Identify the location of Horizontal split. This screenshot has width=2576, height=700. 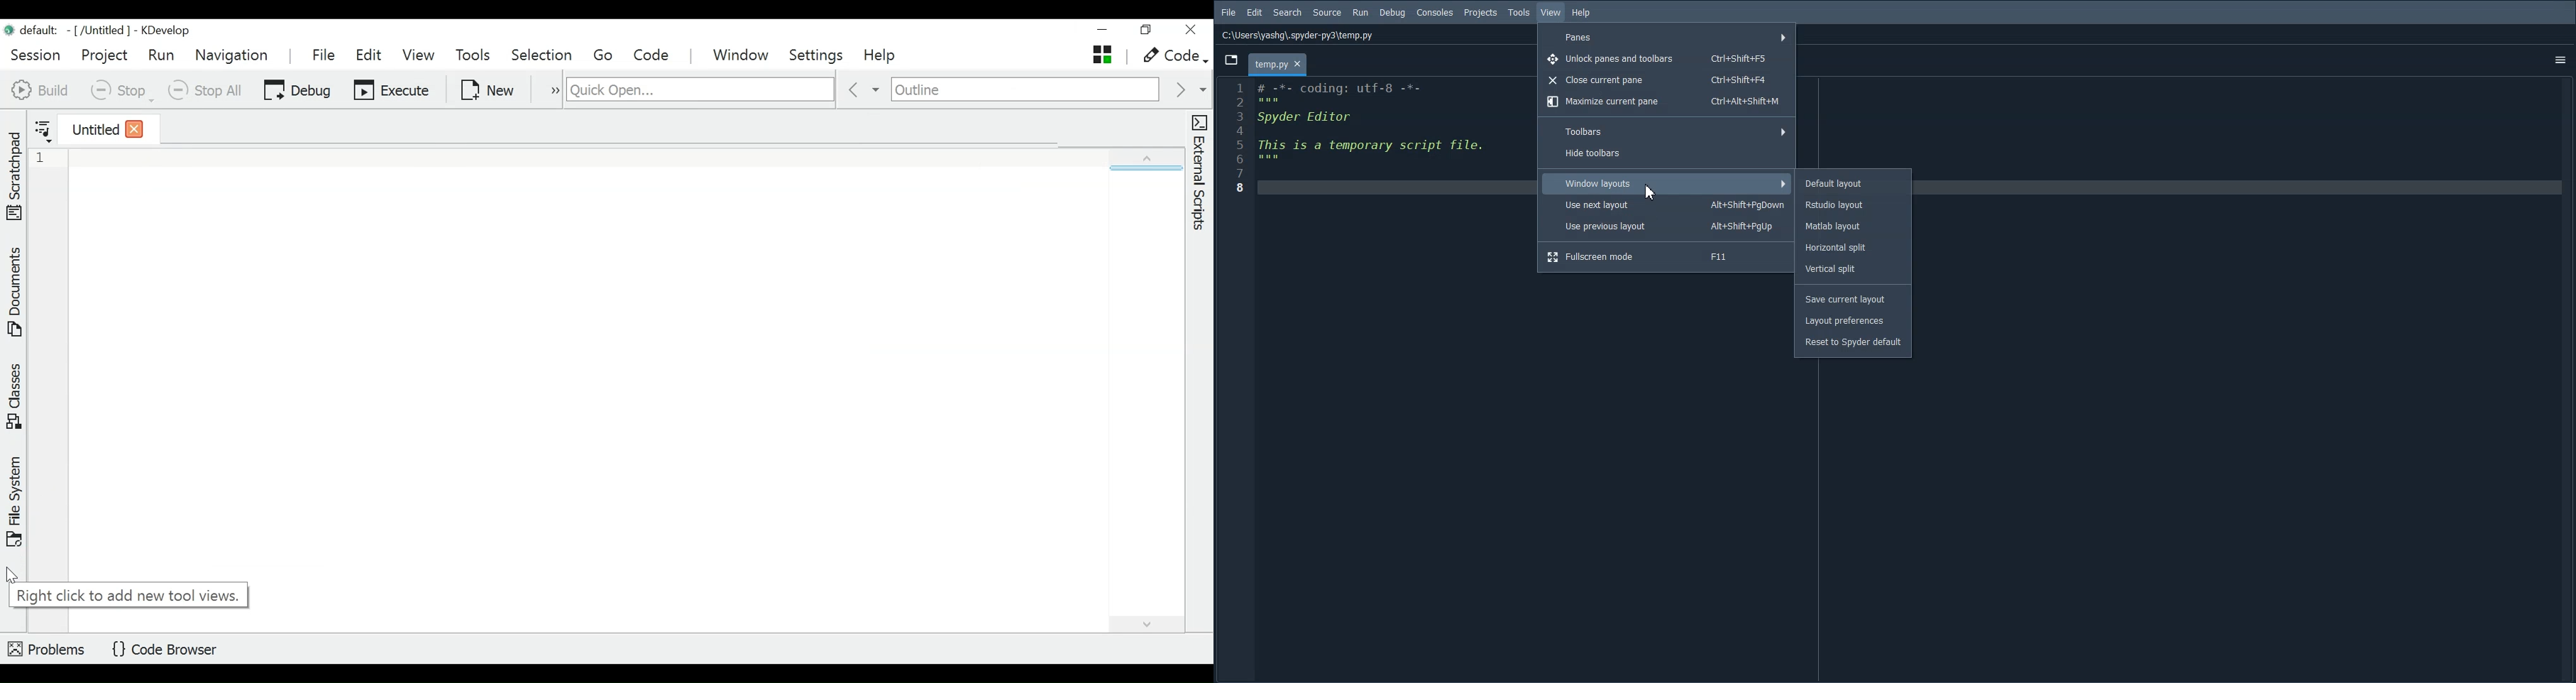
(1854, 246).